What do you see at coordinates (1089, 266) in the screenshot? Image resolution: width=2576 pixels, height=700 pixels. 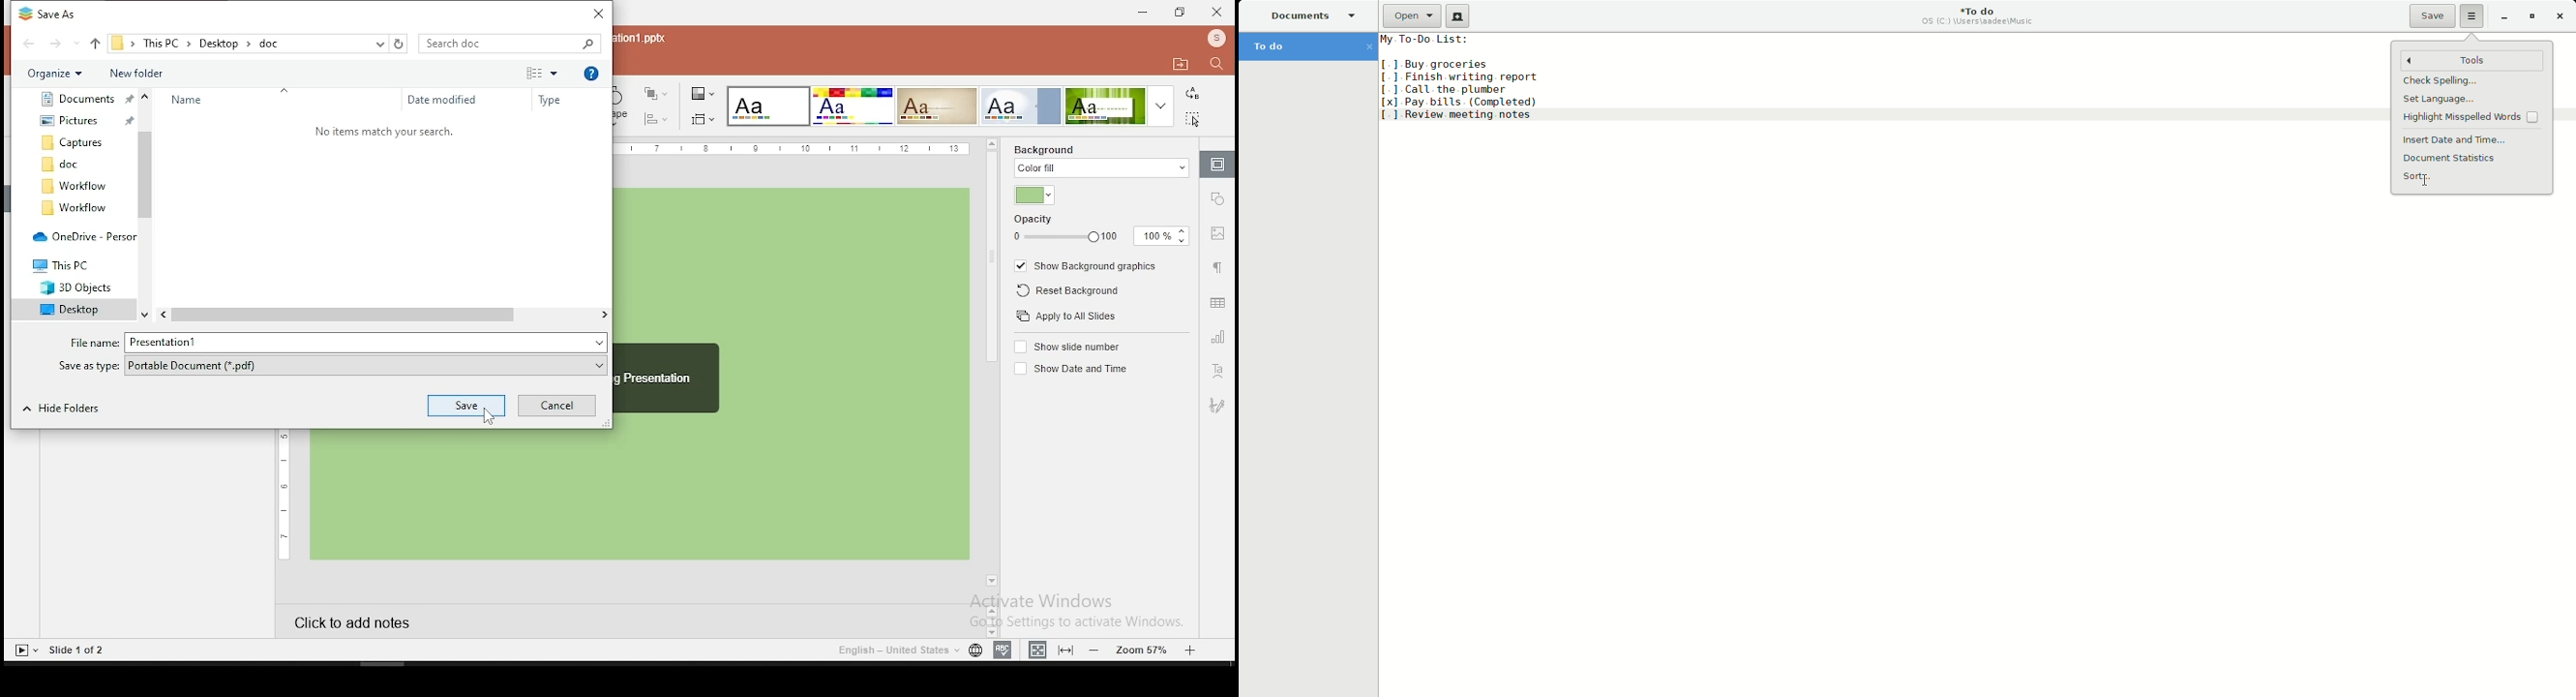 I see `show background graphics` at bounding box center [1089, 266].